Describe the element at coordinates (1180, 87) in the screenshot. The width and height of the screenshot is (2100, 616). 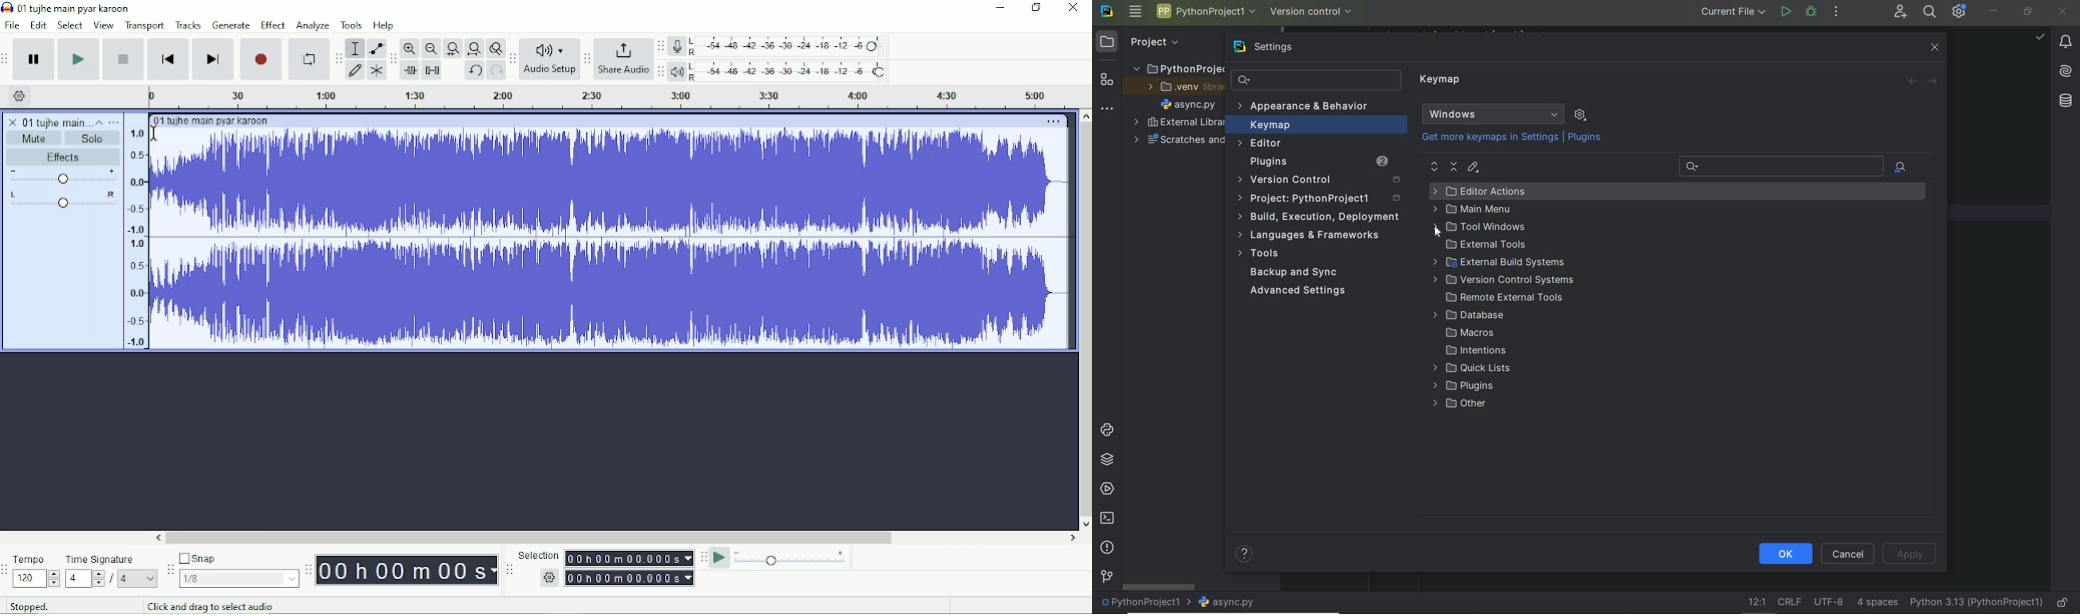
I see `.venv` at that location.